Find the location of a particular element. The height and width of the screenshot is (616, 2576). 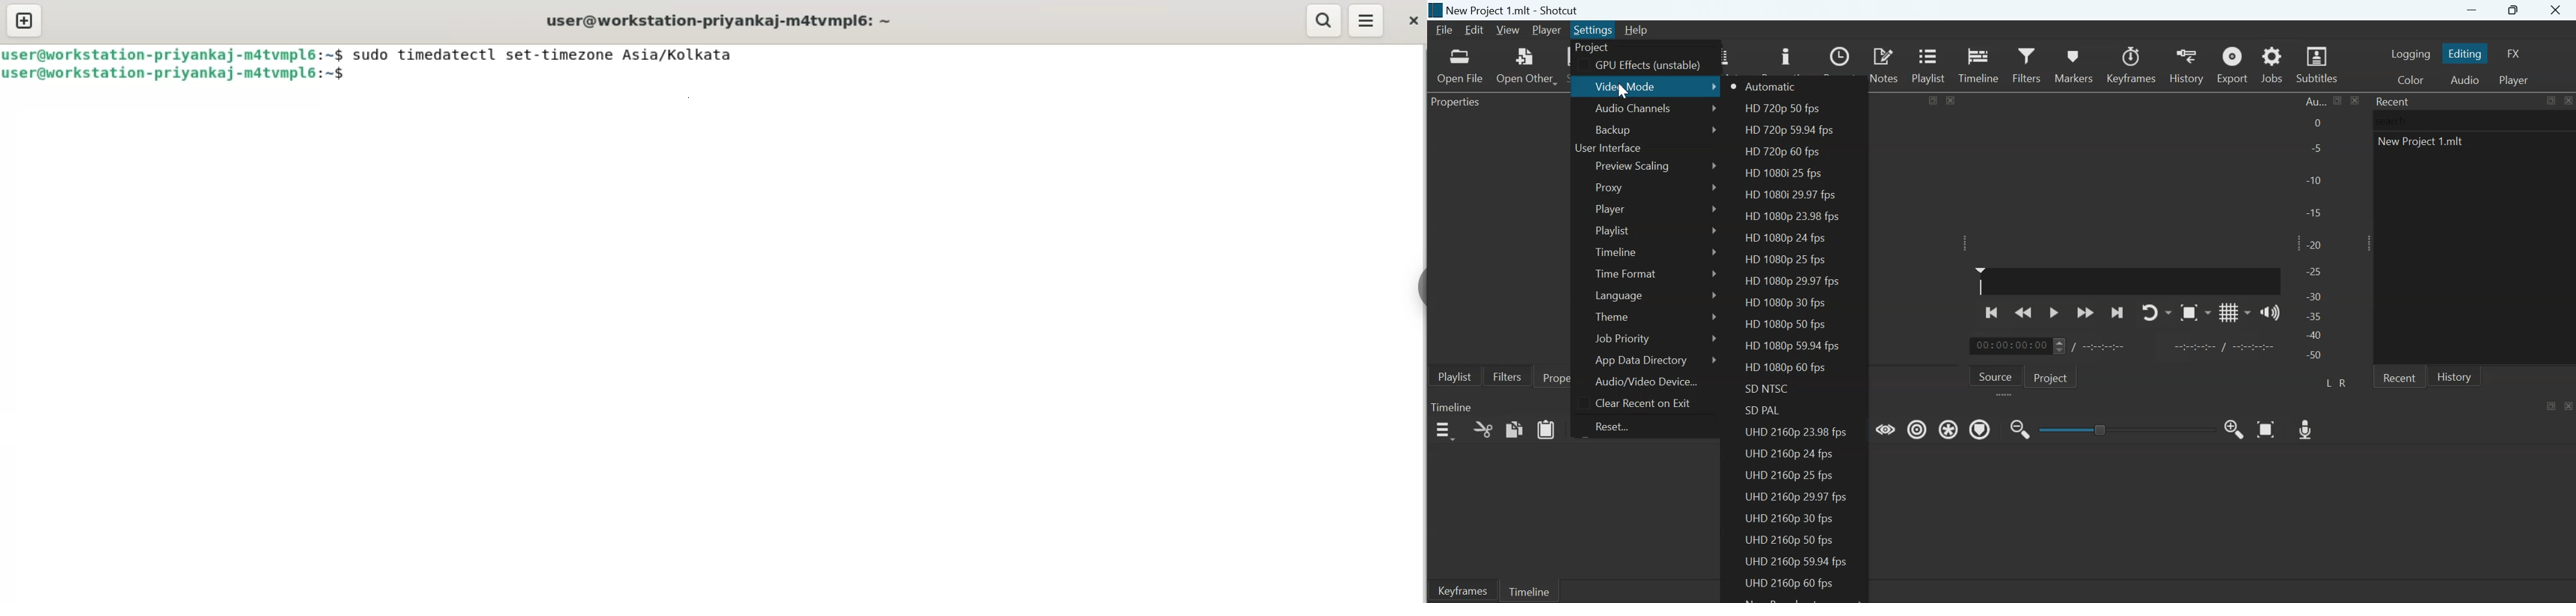

Time format is located at coordinates (1626, 273).